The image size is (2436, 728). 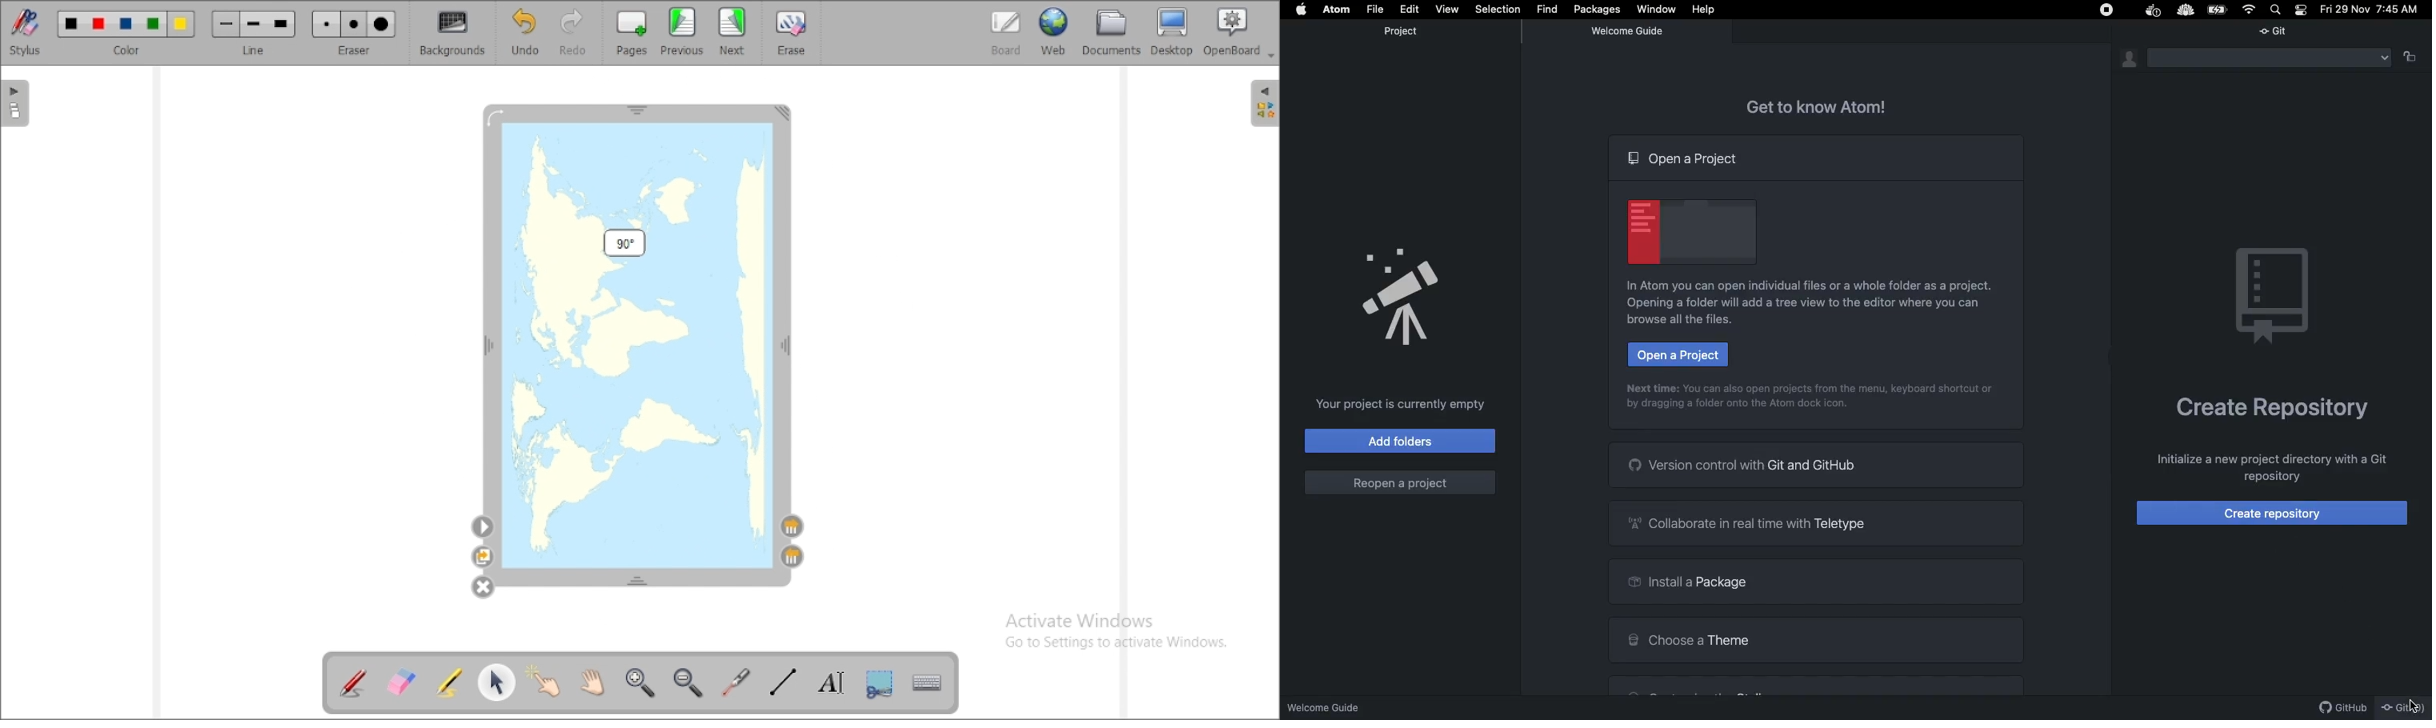 What do you see at coordinates (1445, 8) in the screenshot?
I see `View` at bounding box center [1445, 8].